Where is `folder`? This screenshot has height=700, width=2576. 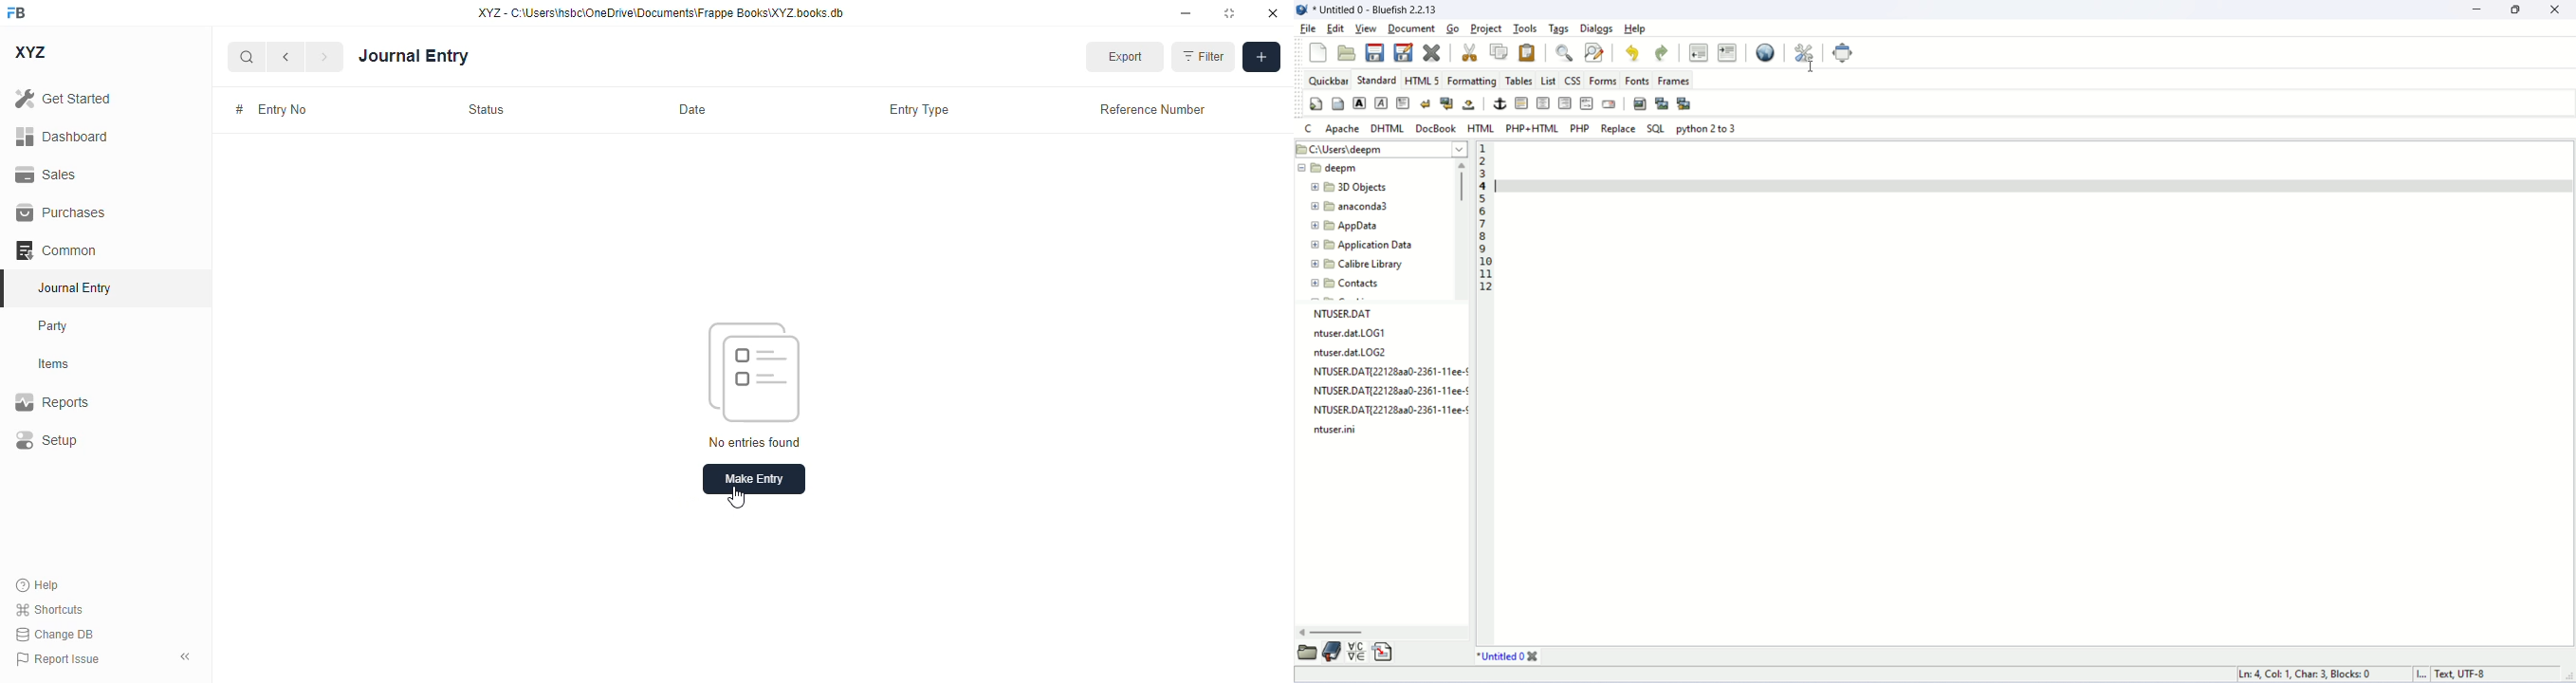 folder is located at coordinates (1306, 653).